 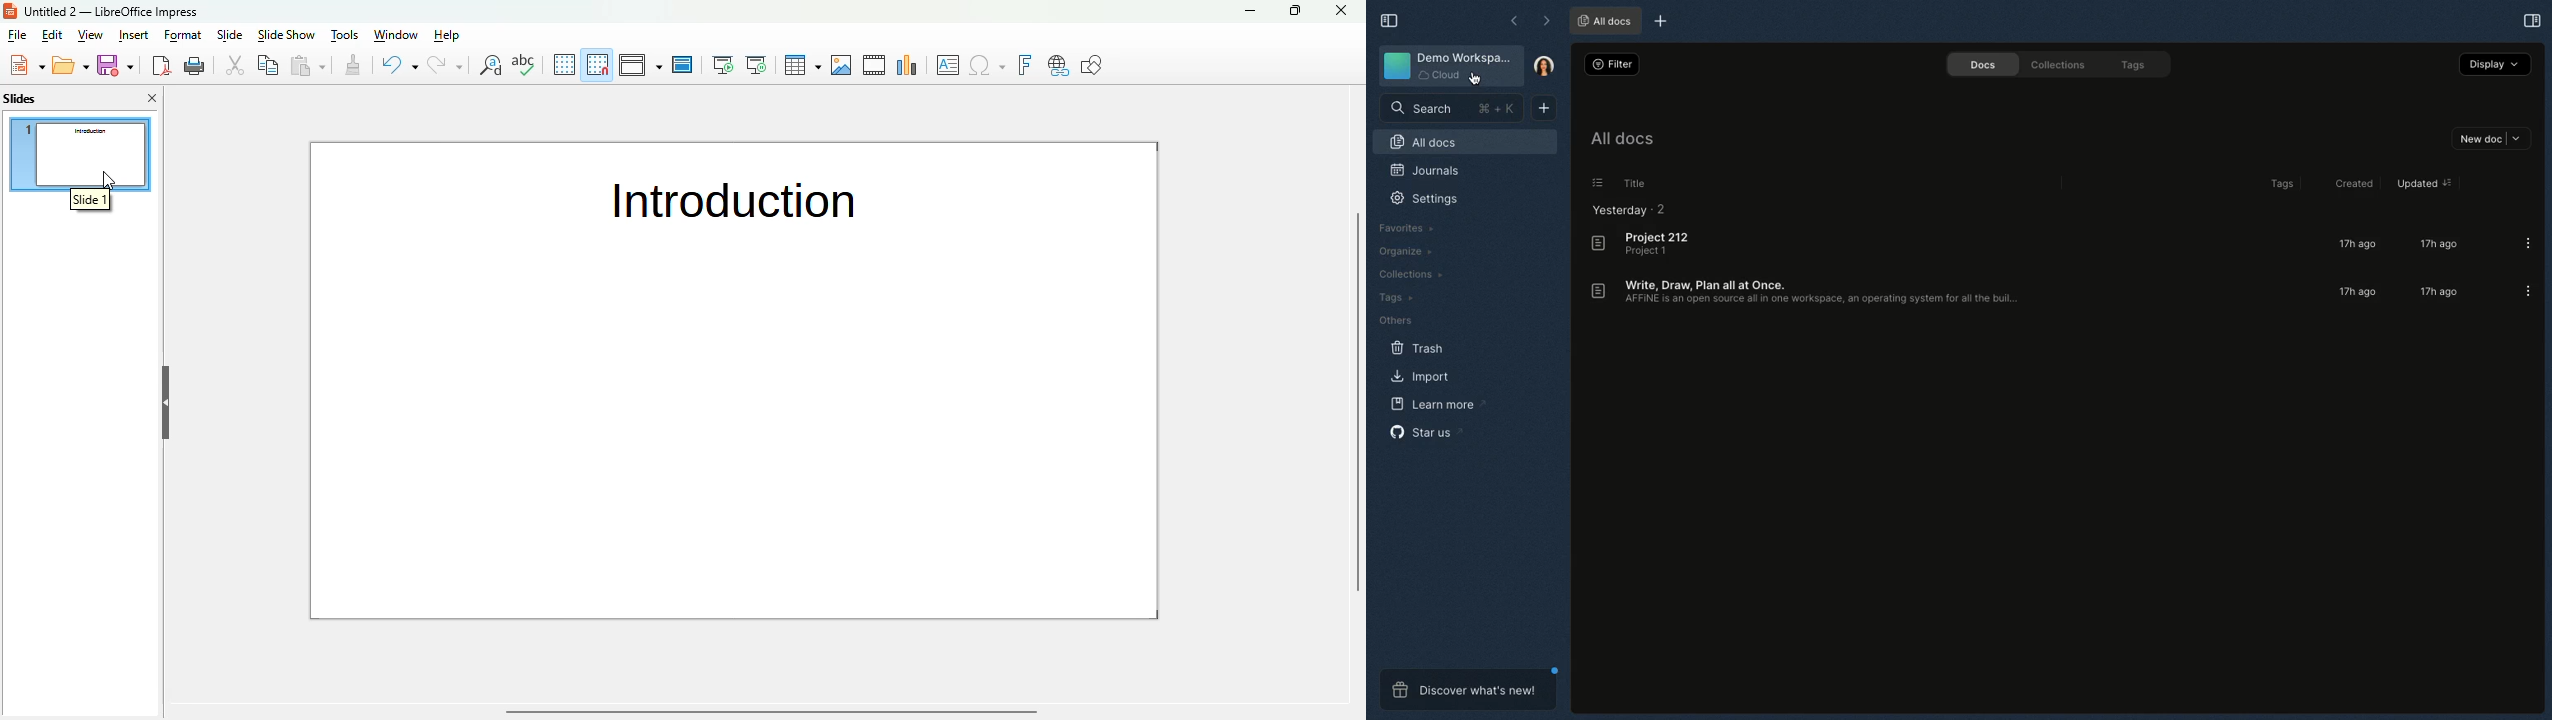 I want to click on slide show, so click(x=286, y=35).